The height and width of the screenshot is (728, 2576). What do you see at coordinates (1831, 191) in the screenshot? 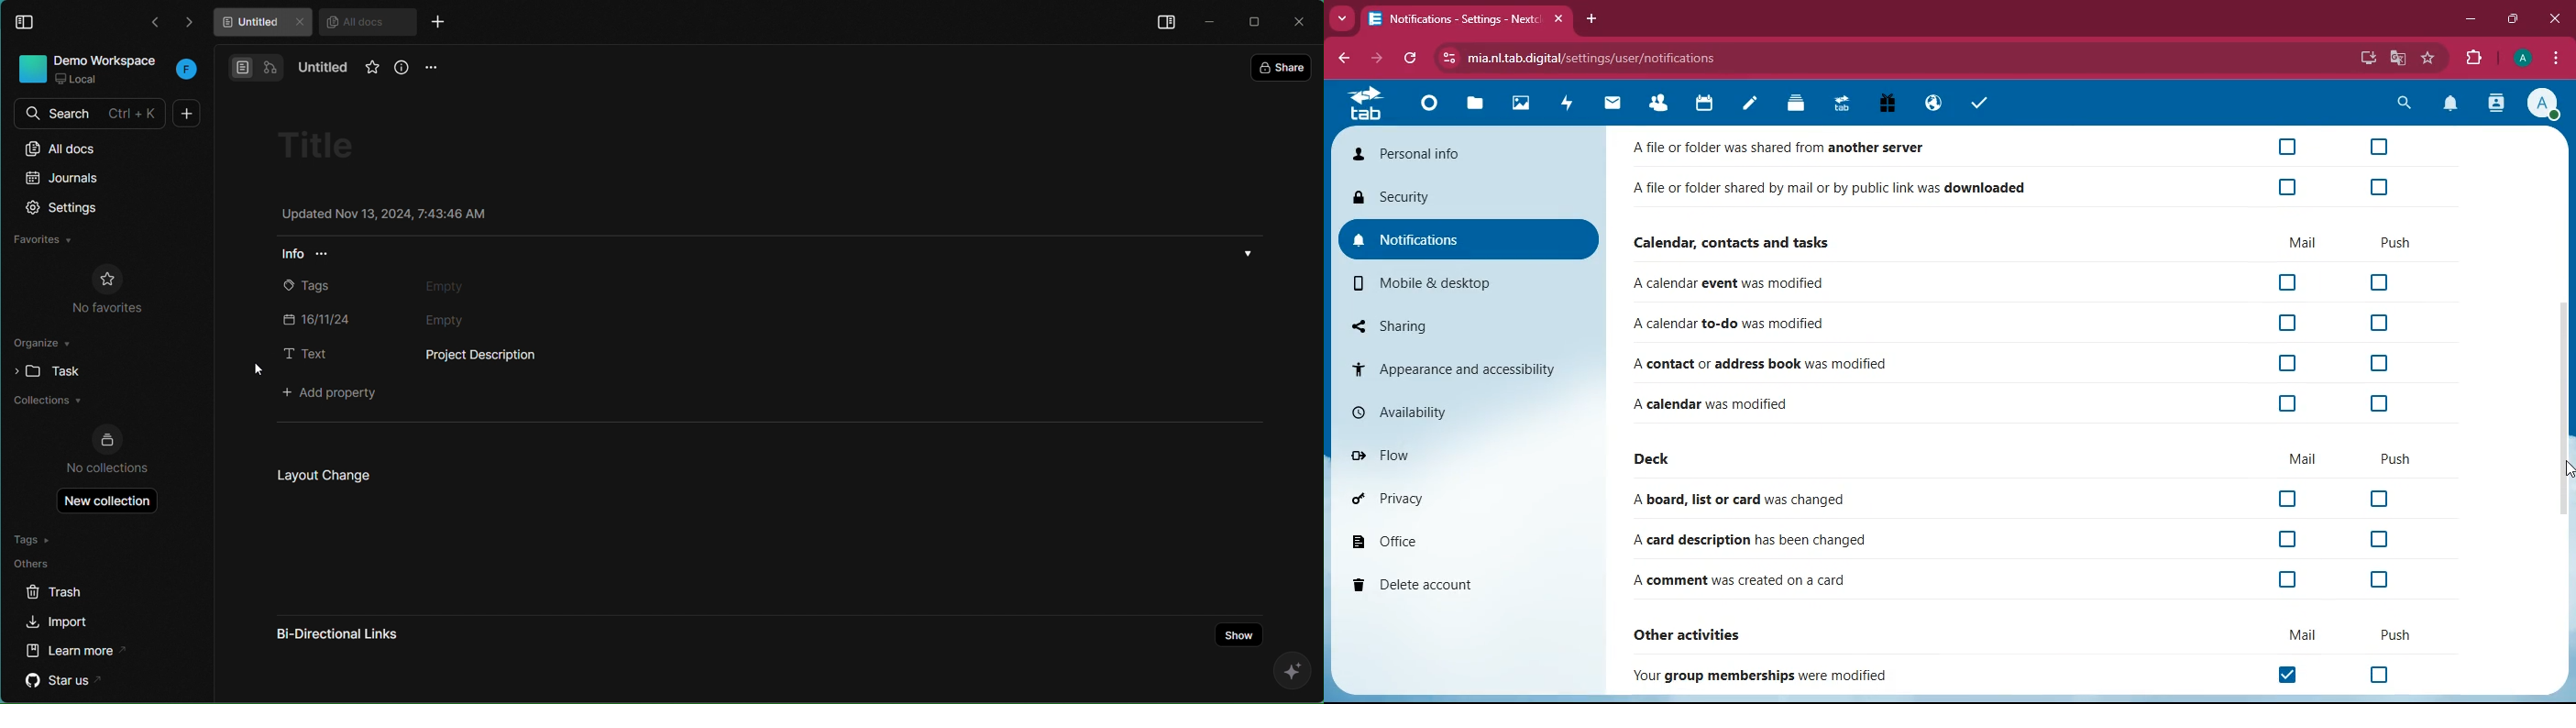
I see `A file or folder shared by mail or by public link was downloaded` at bounding box center [1831, 191].